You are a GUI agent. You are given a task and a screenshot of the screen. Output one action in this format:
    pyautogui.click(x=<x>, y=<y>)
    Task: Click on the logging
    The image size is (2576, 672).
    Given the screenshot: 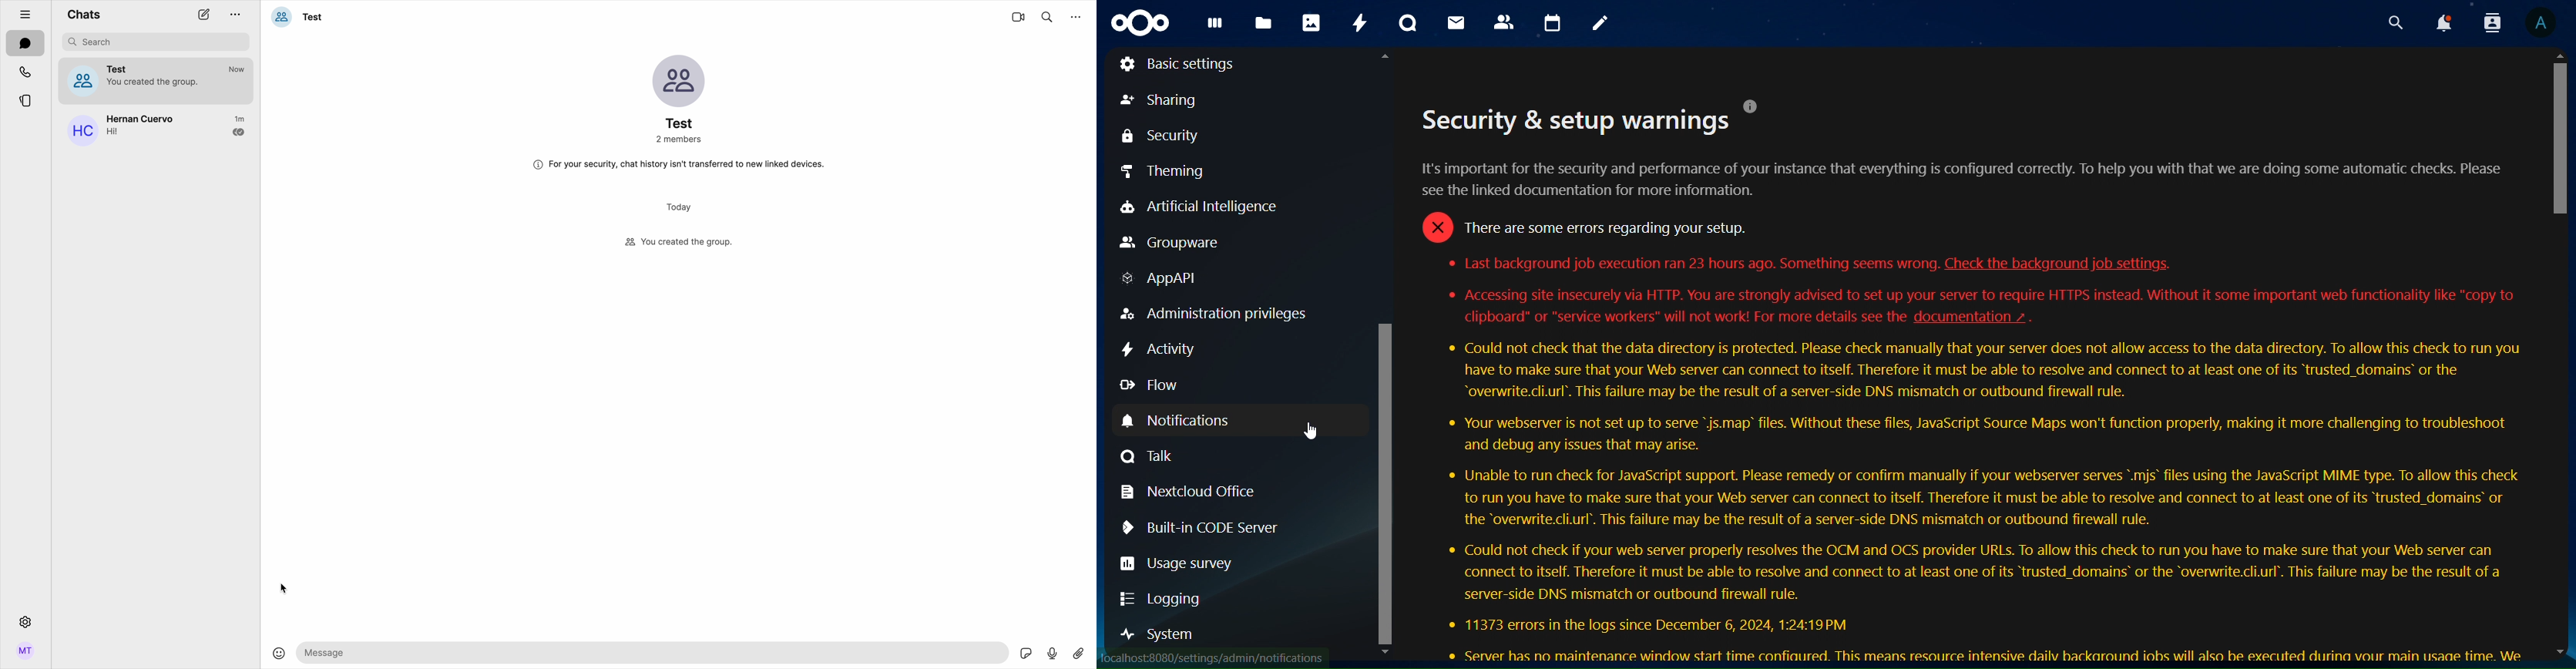 What is the action you would take?
    pyautogui.click(x=1156, y=598)
    